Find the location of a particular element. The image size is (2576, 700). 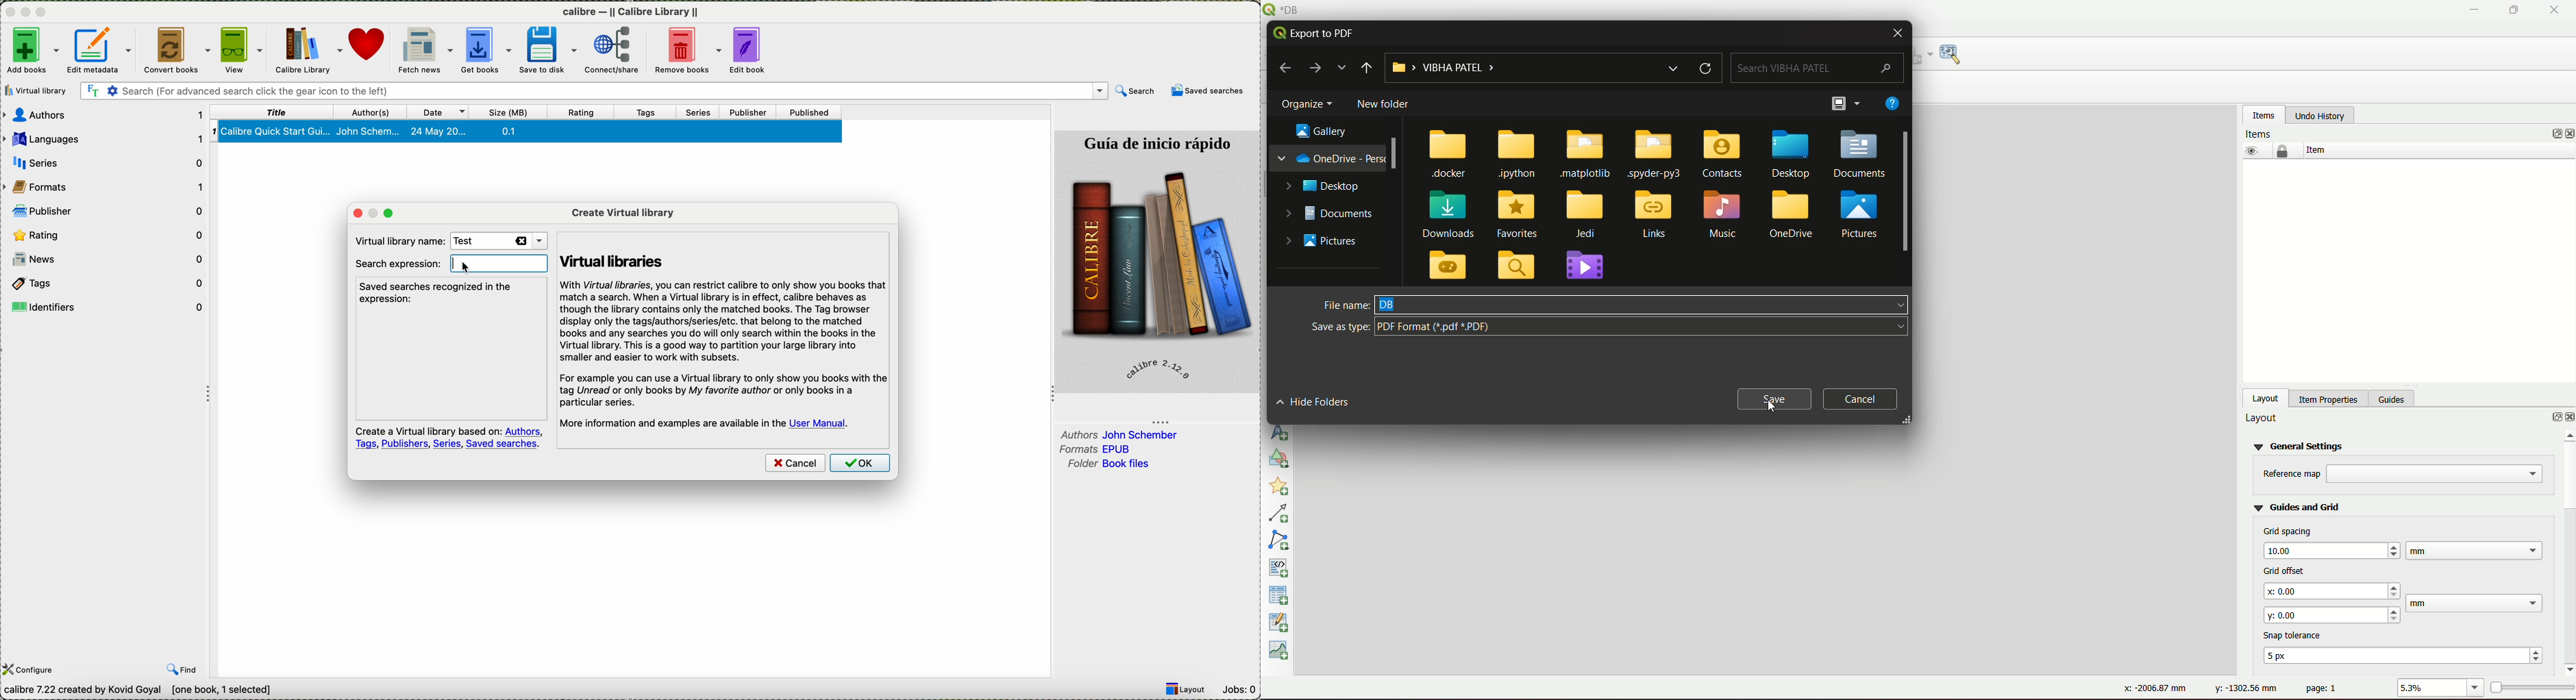

text box is located at coordinates (2436, 474).